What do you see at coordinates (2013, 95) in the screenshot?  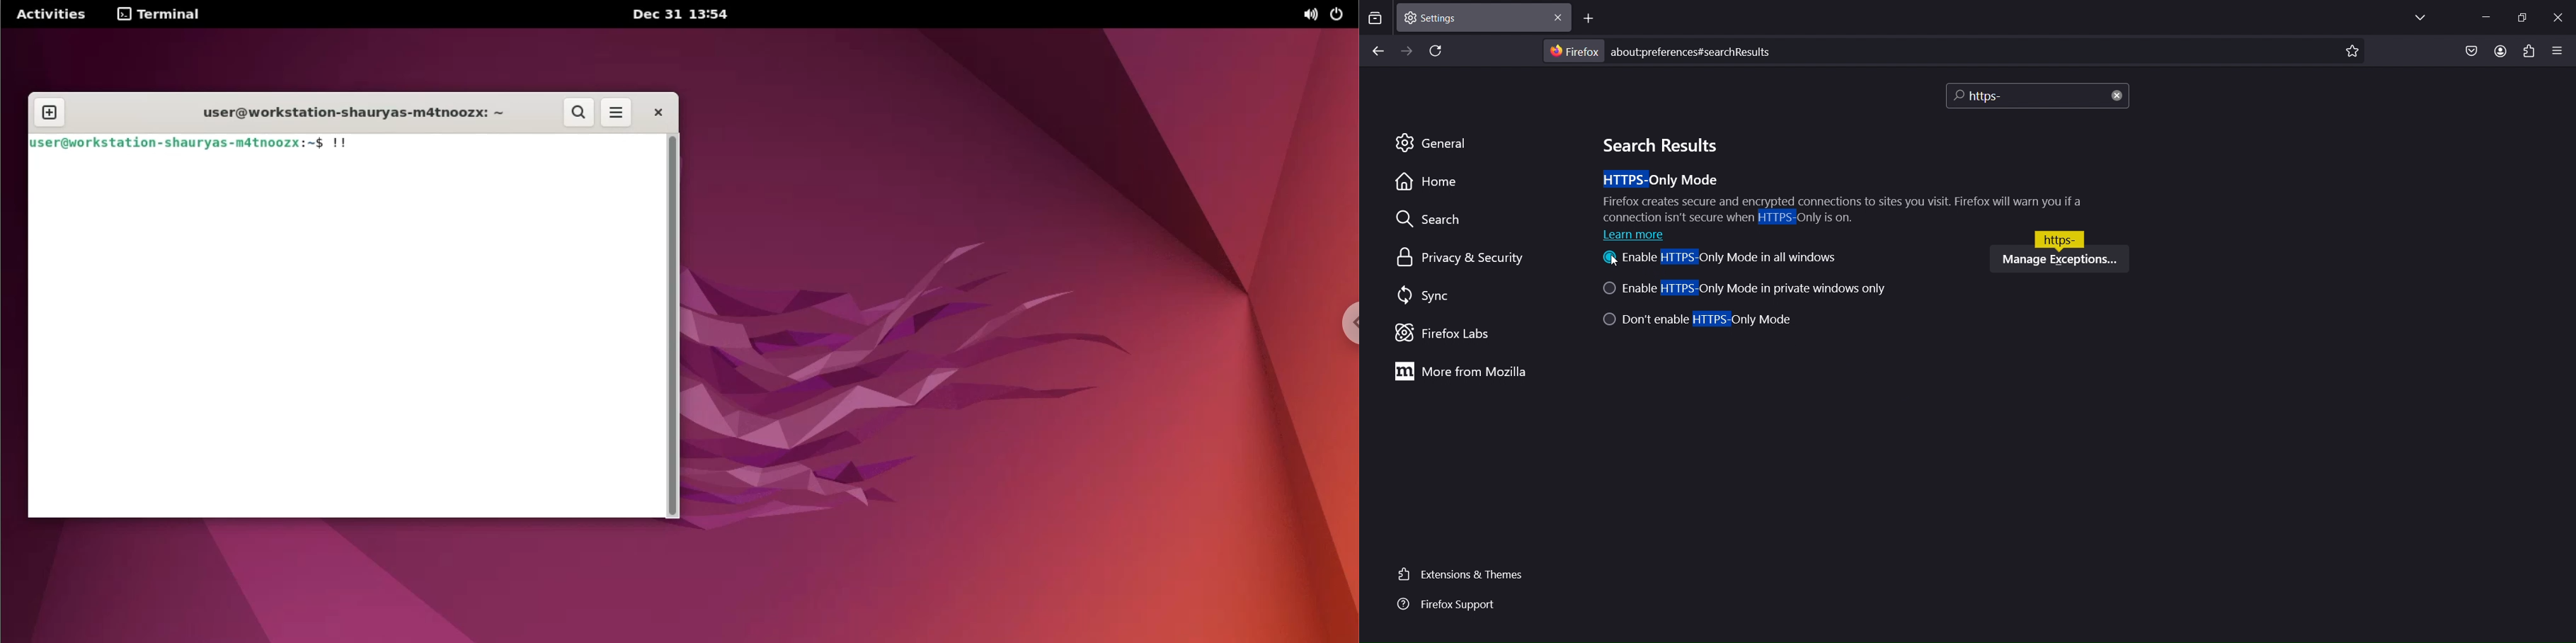 I see `https-` at bounding box center [2013, 95].